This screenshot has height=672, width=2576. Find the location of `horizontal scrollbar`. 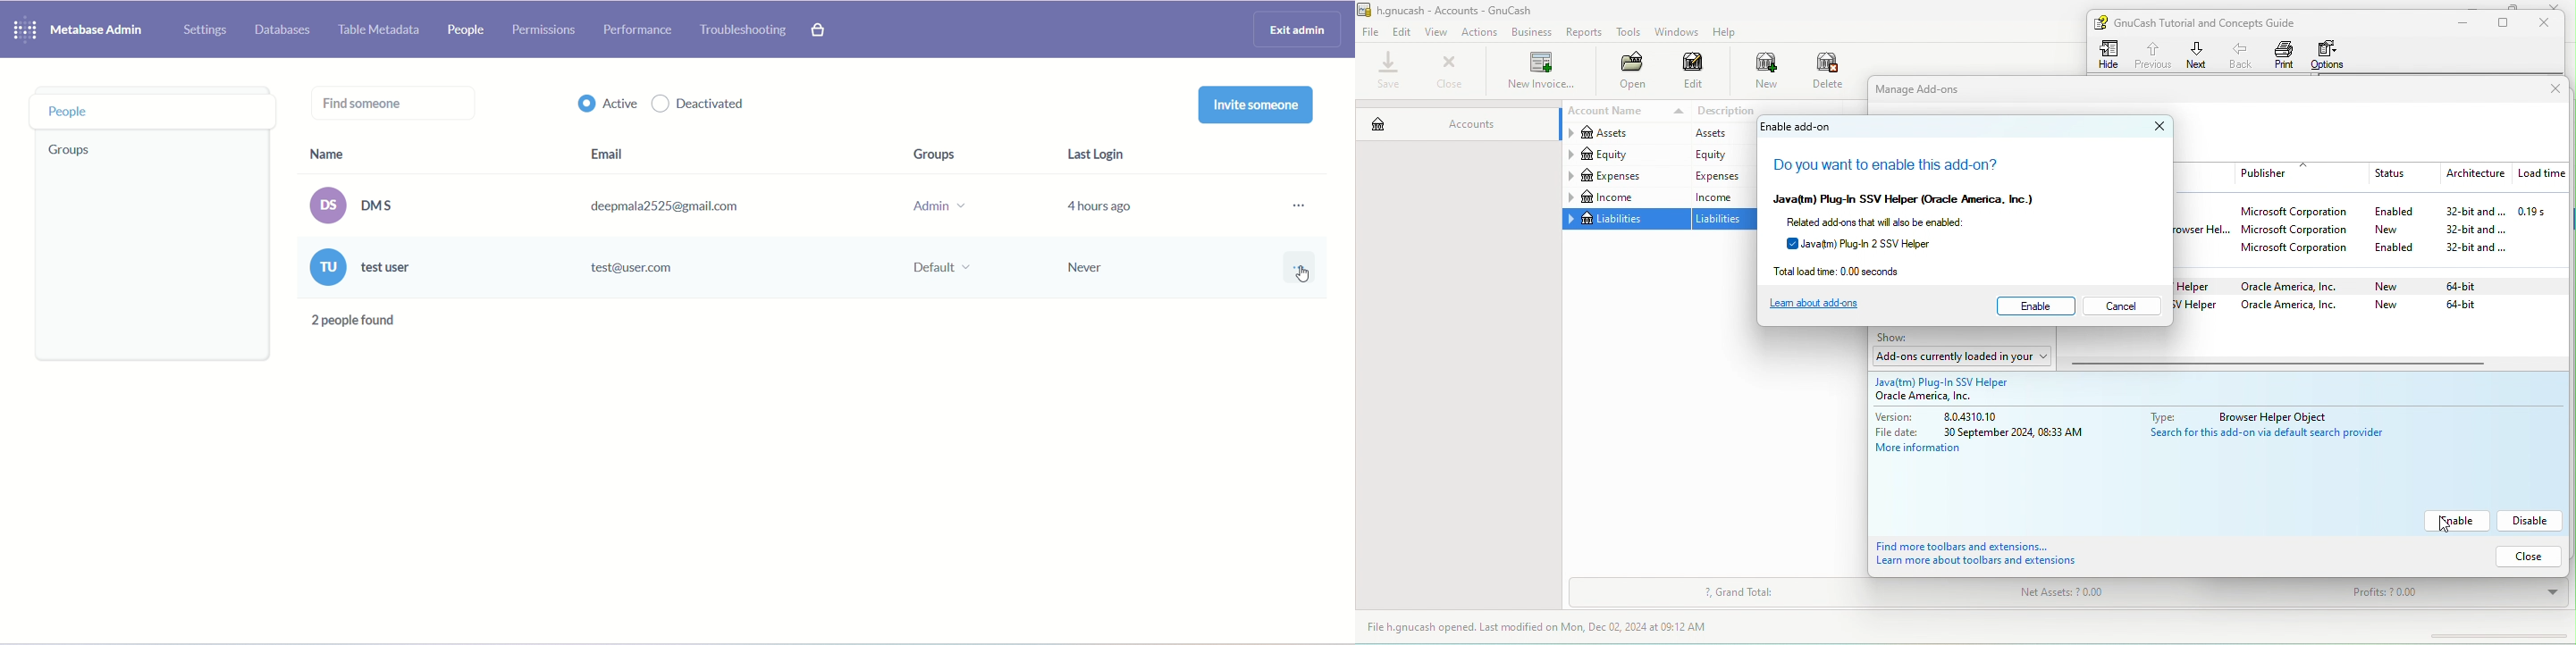

horizontal scrollbar is located at coordinates (2280, 364).